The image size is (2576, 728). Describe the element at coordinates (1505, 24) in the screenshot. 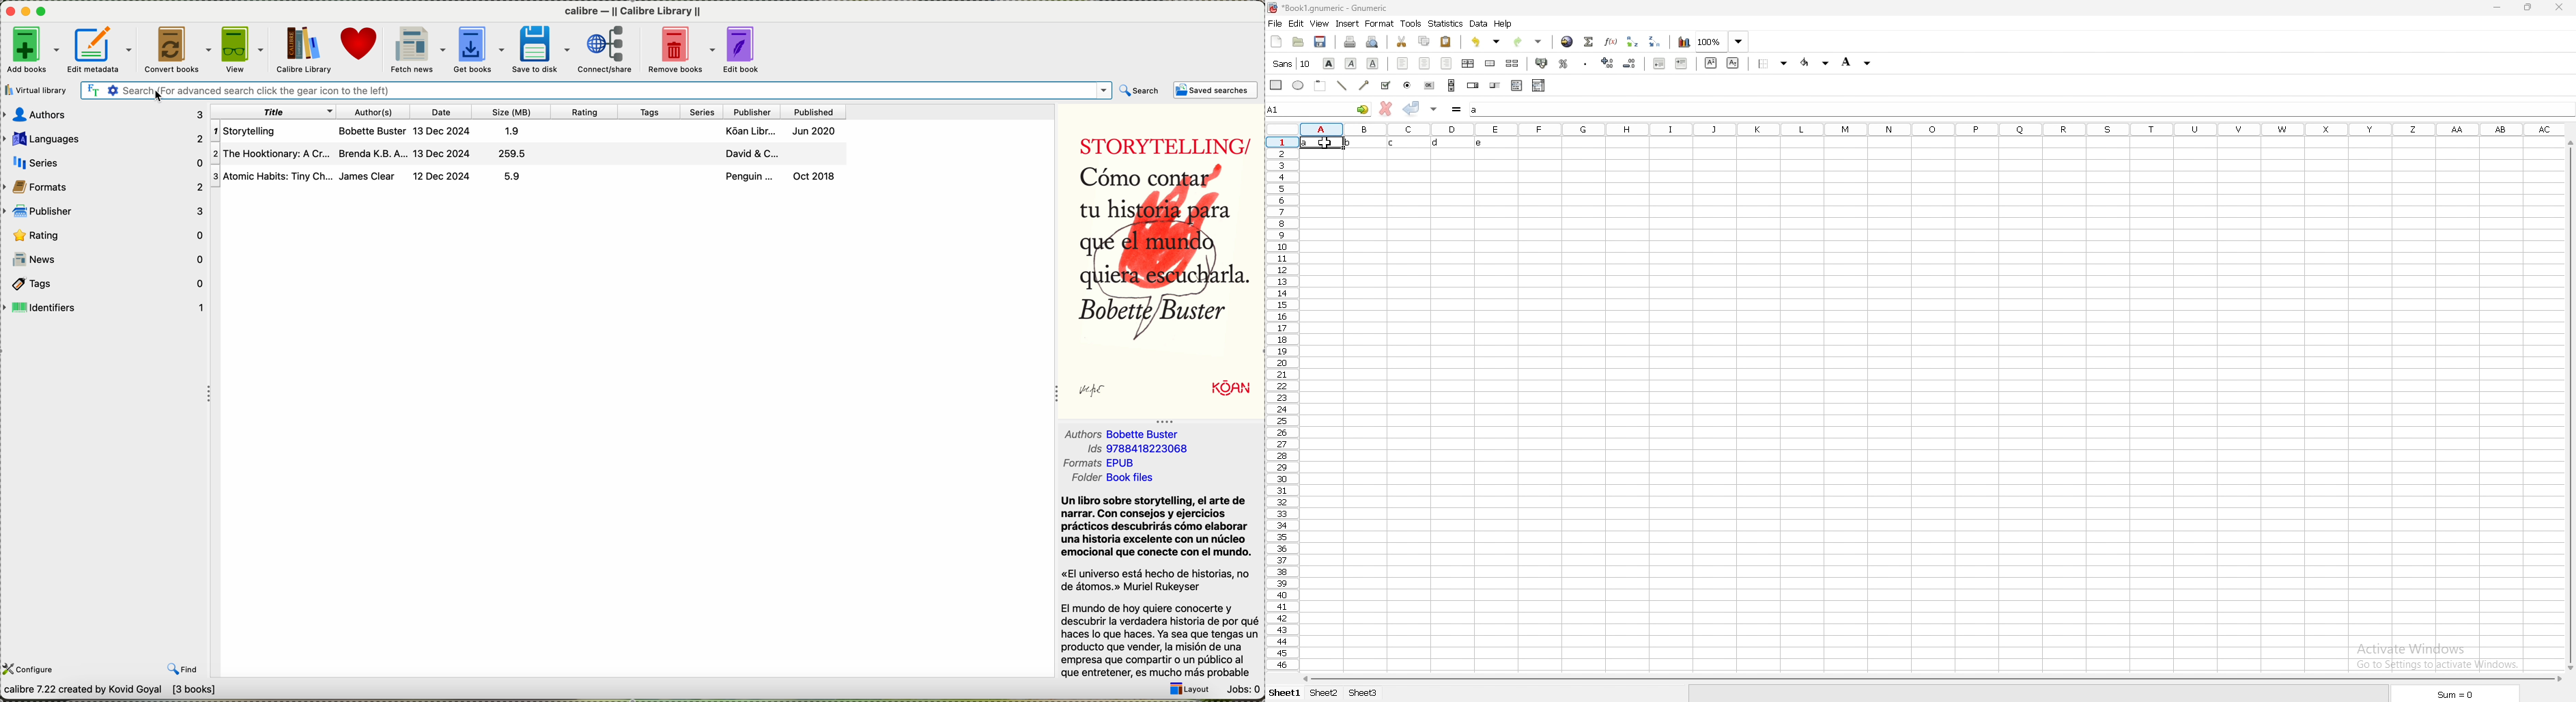

I see `help` at that location.